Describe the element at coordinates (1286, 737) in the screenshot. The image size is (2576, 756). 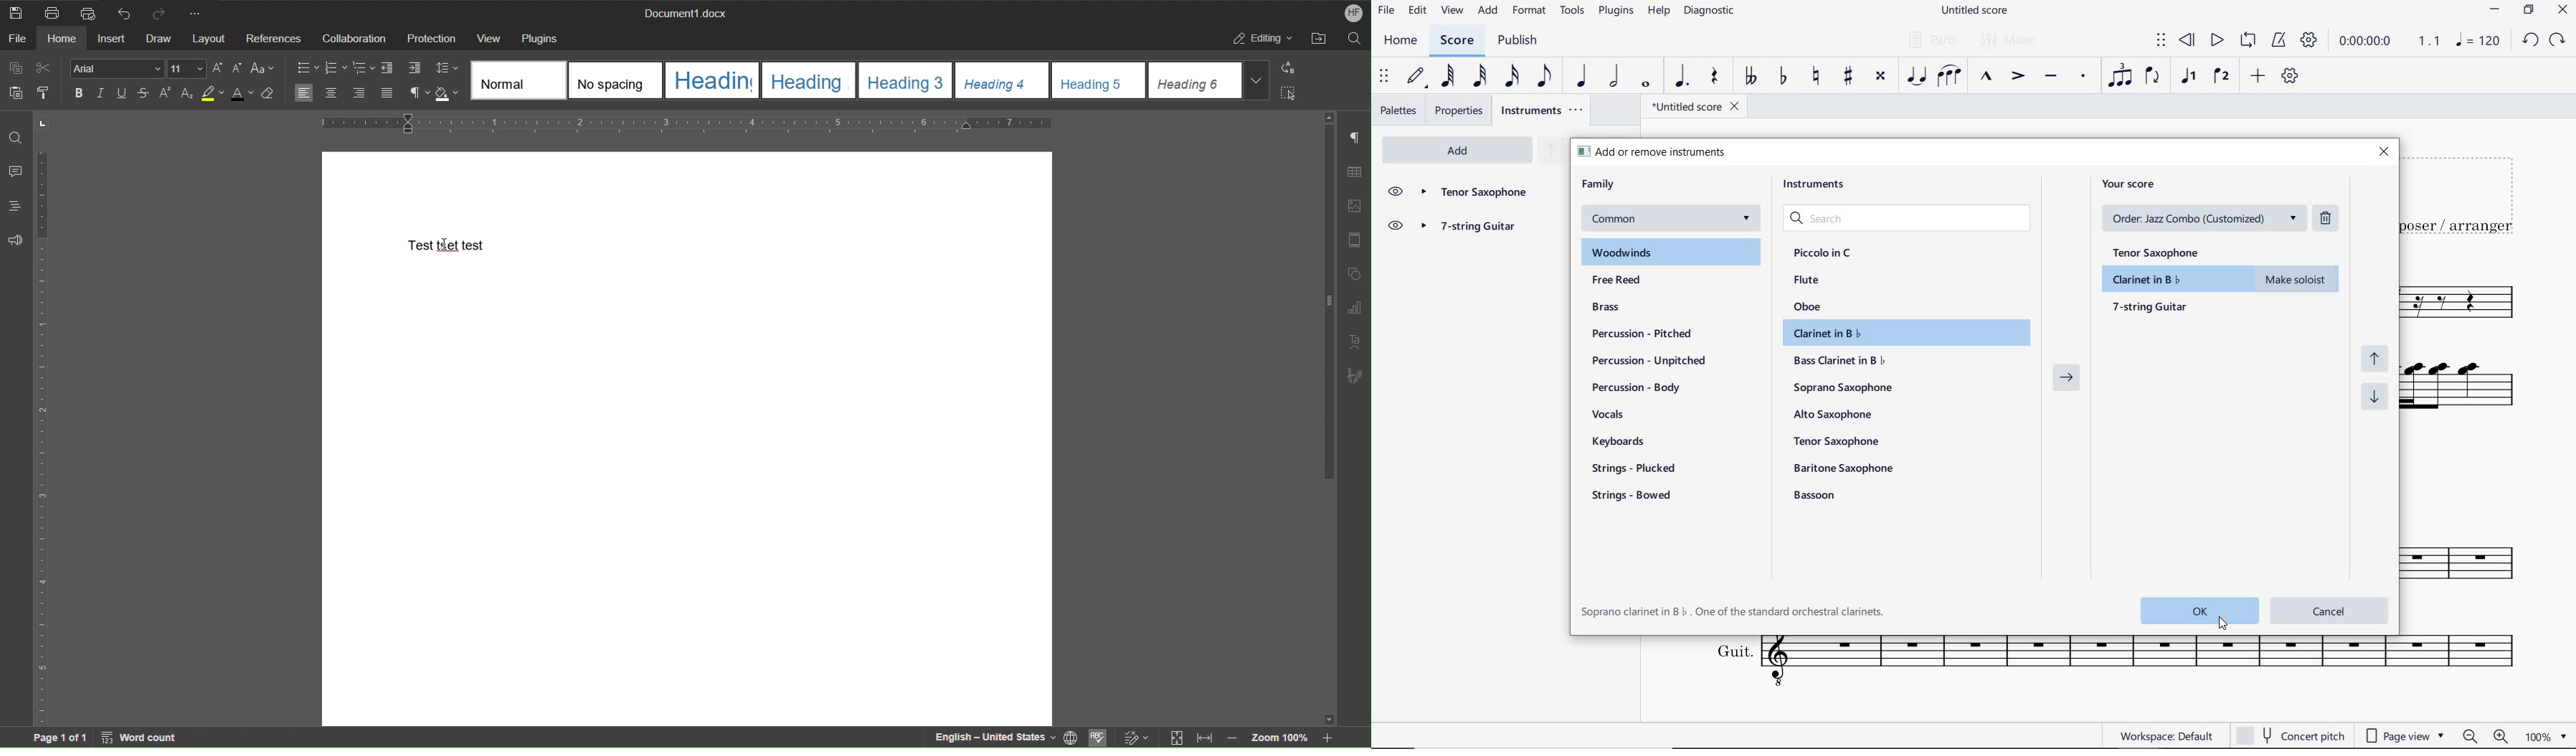
I see `Zoom` at that location.